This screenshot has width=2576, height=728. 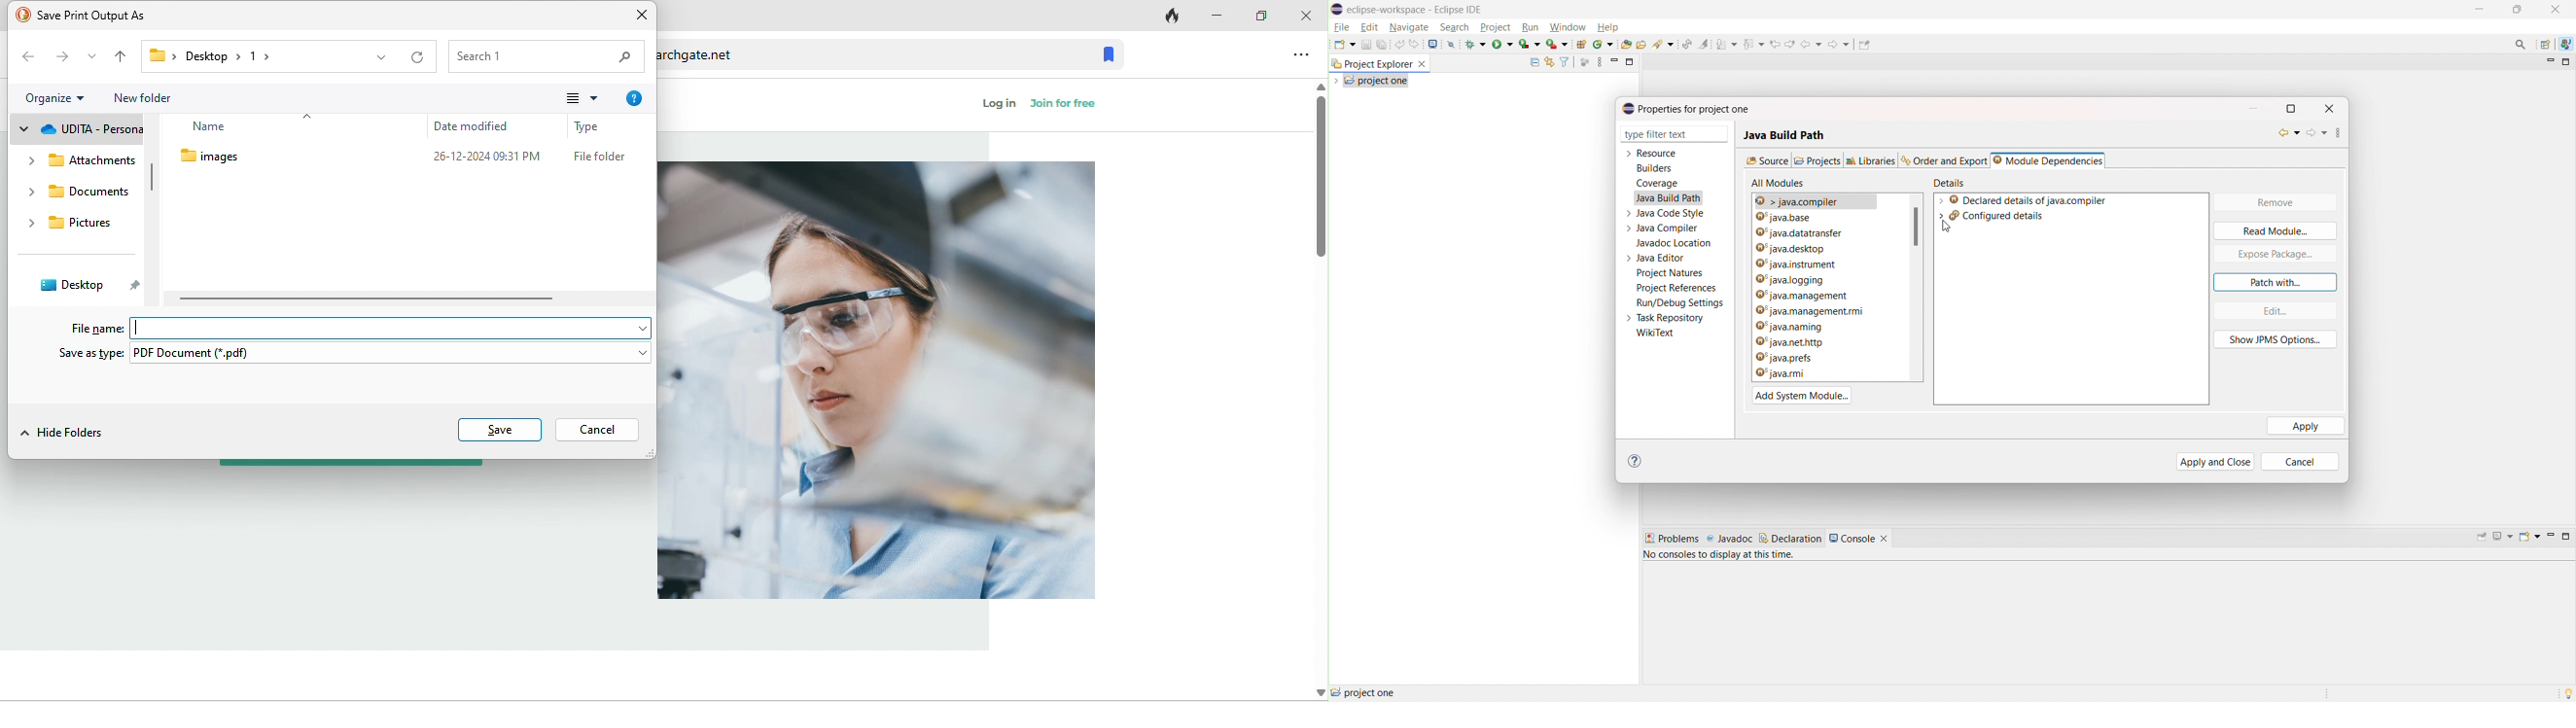 I want to click on apply and close, so click(x=2216, y=461).